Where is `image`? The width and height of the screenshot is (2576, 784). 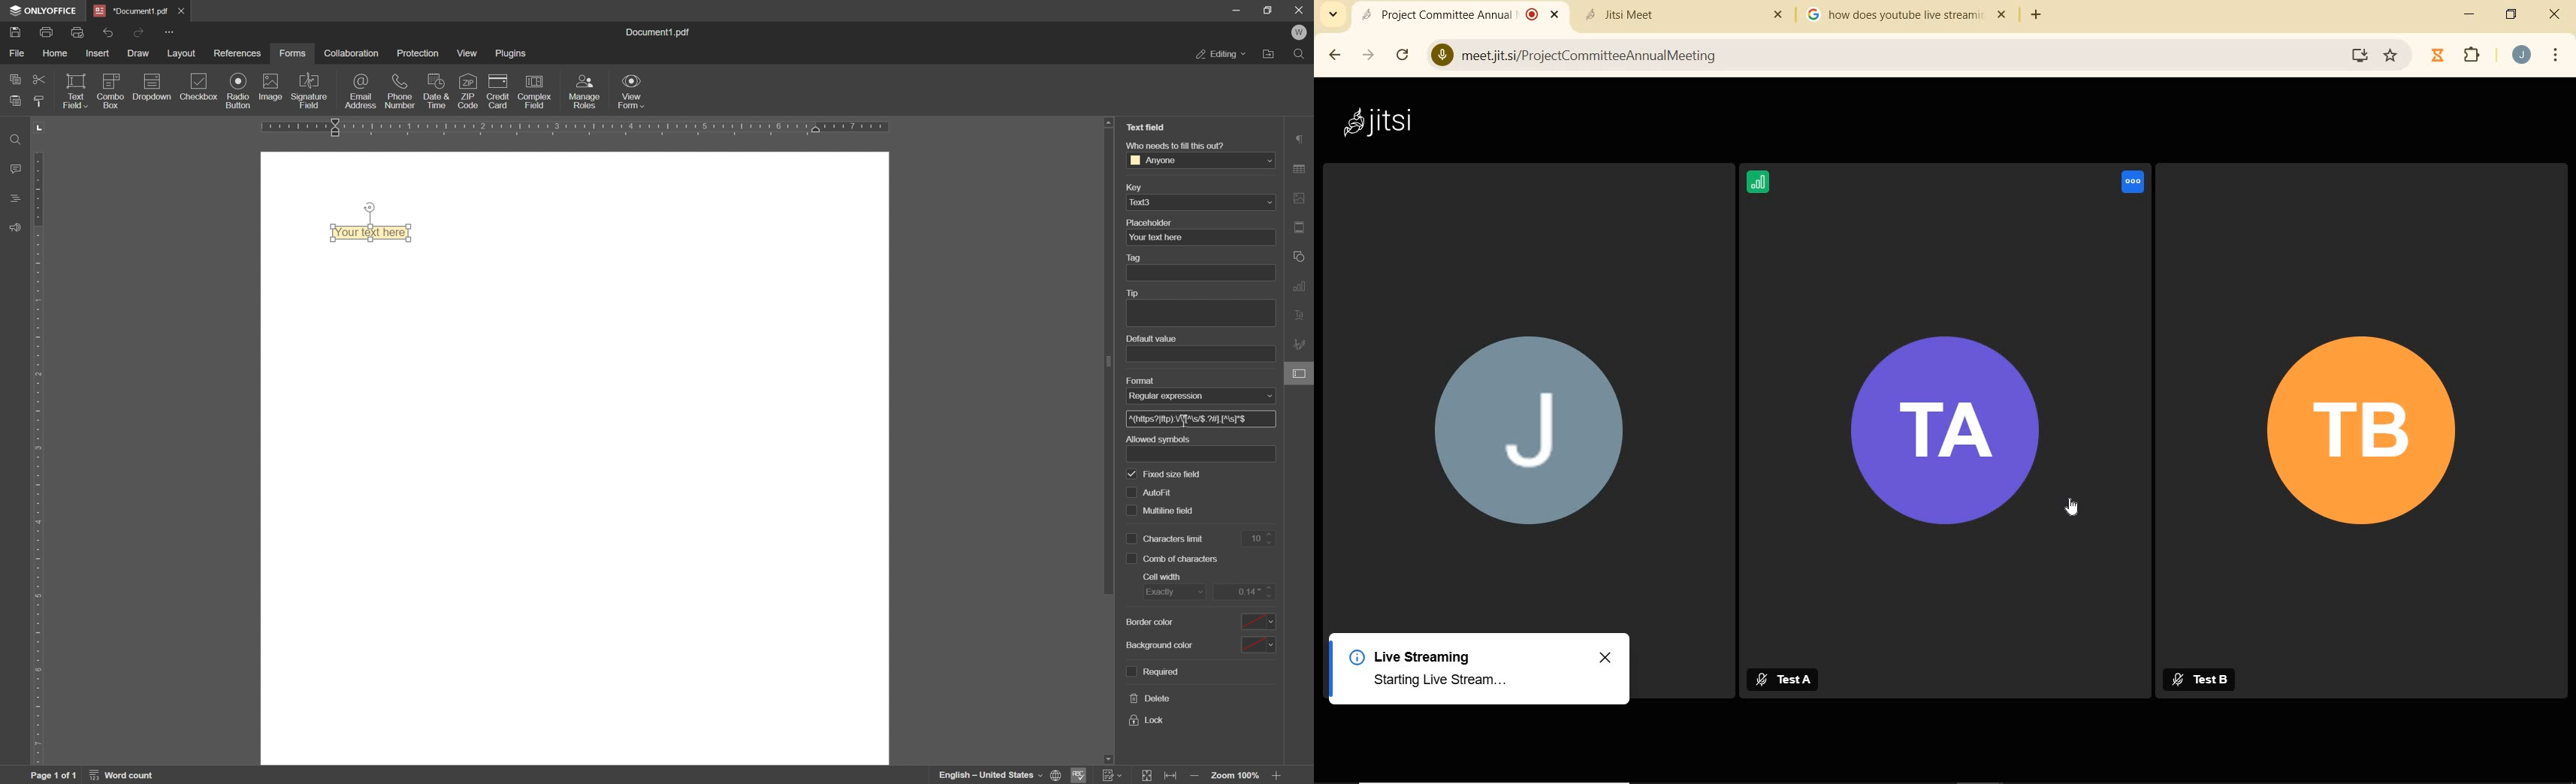
image is located at coordinates (269, 88).